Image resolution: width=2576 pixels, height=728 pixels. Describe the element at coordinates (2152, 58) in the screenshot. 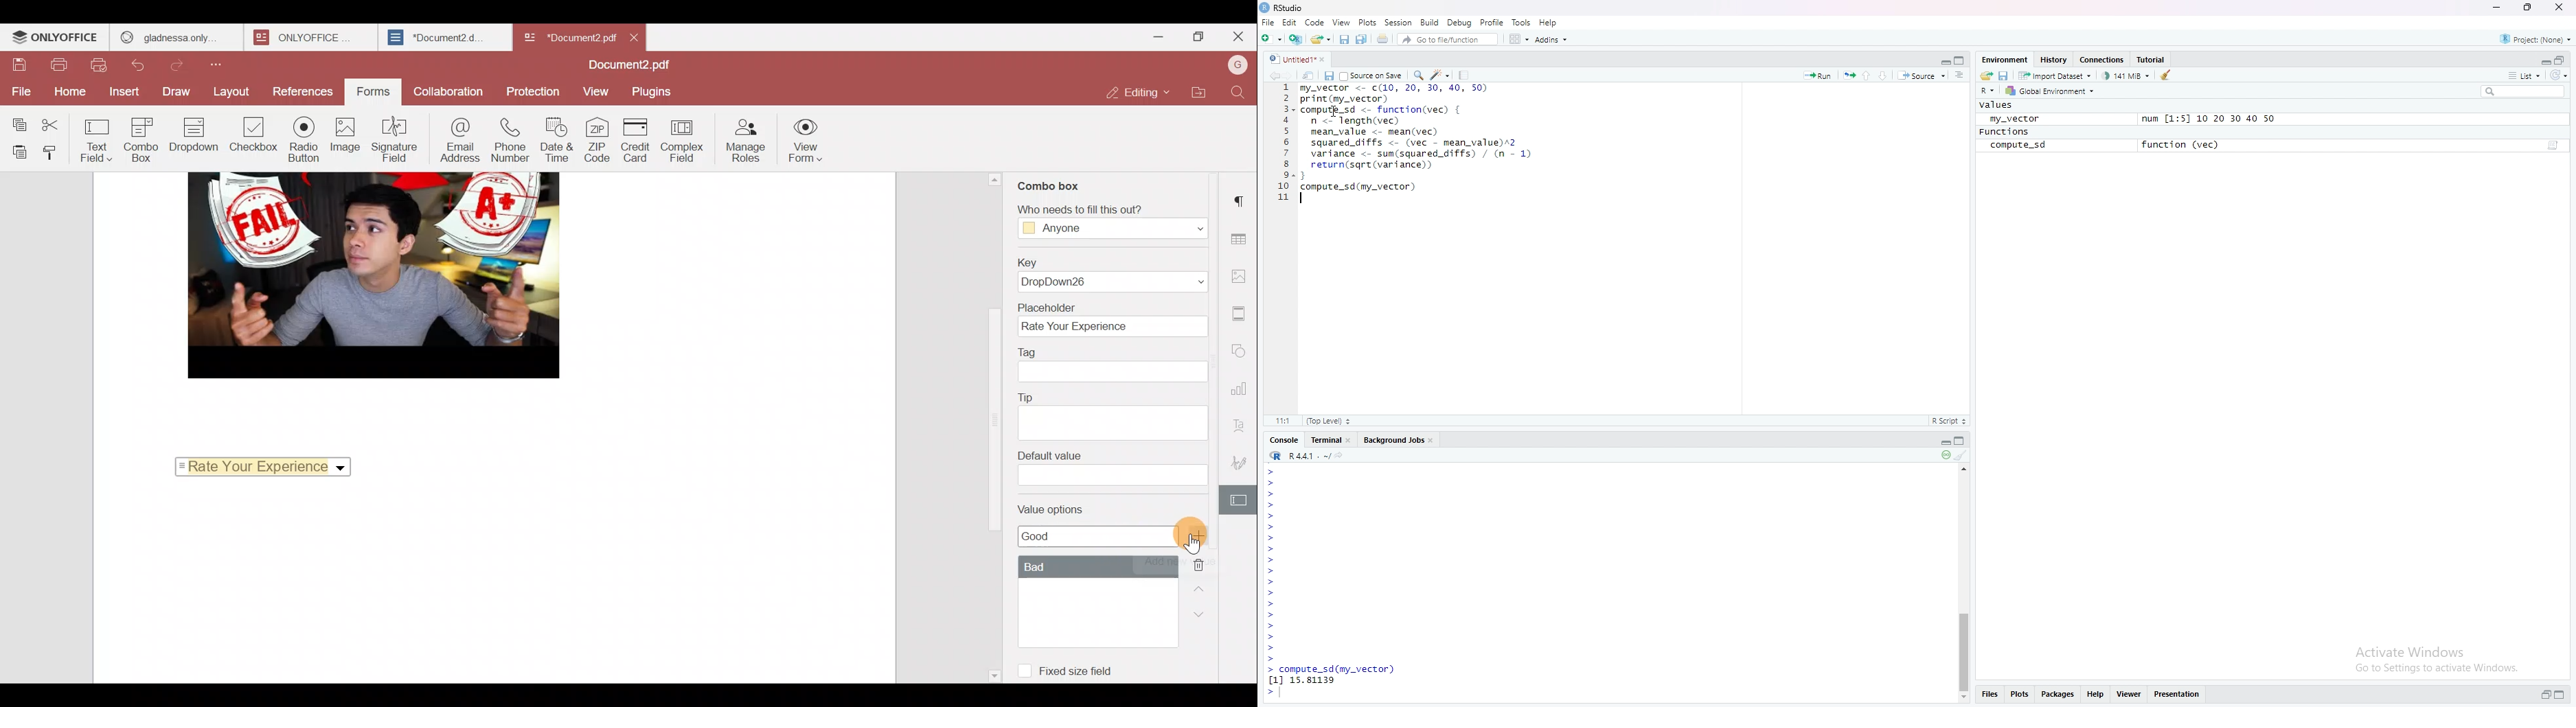

I see `Tutorial` at that location.